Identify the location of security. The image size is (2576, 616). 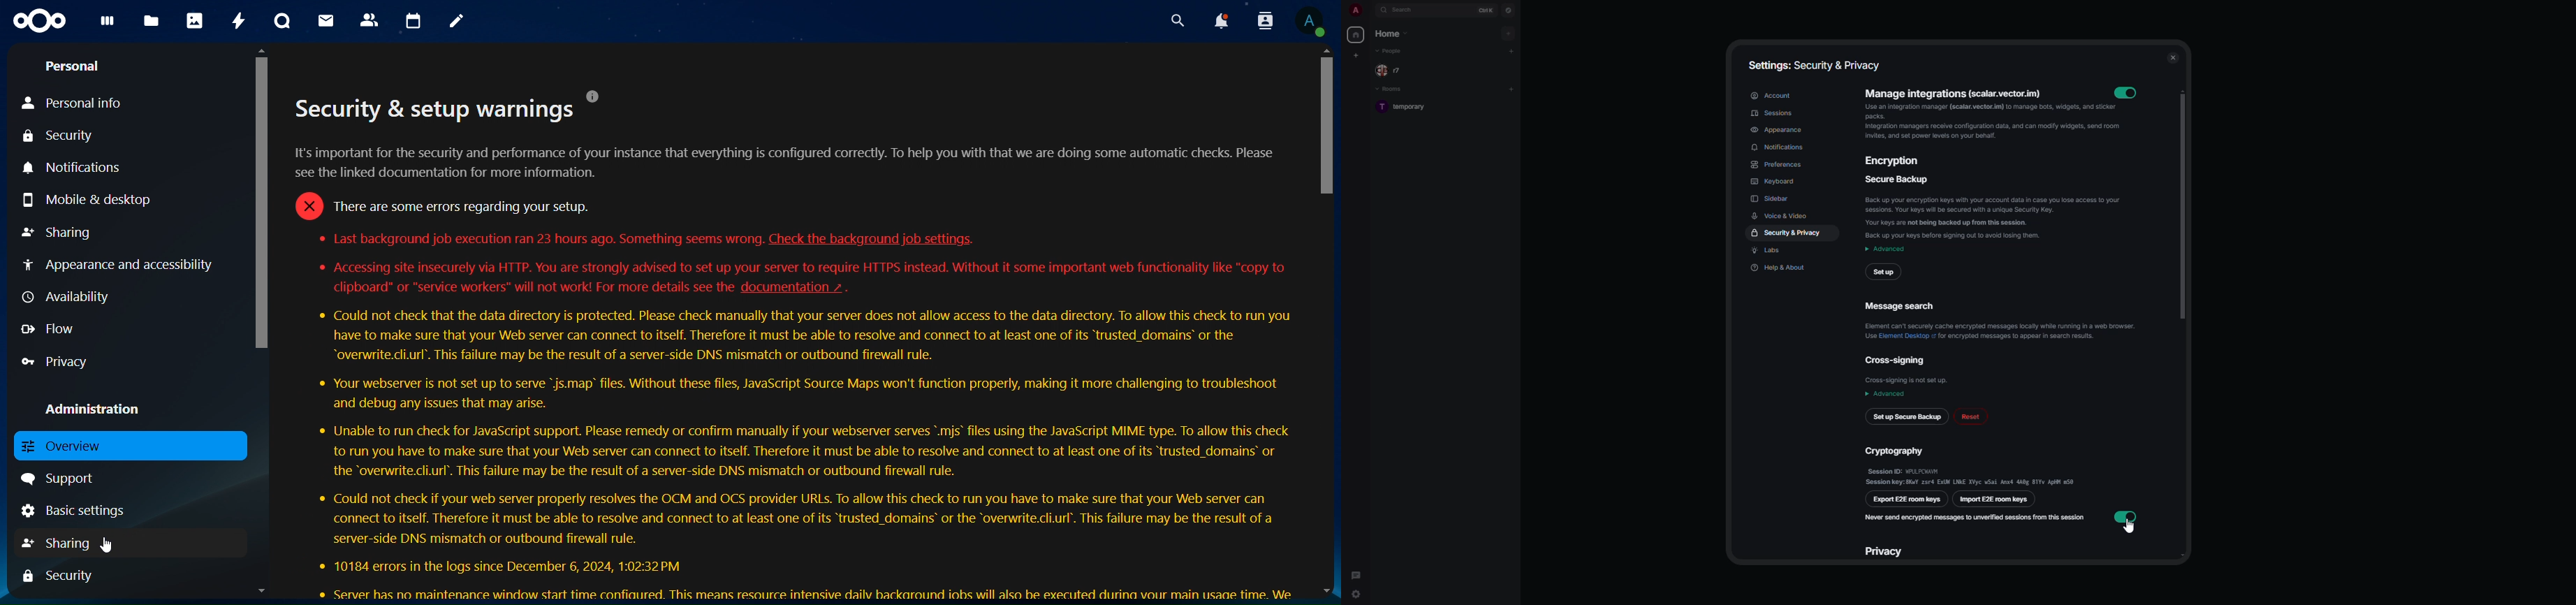
(66, 576).